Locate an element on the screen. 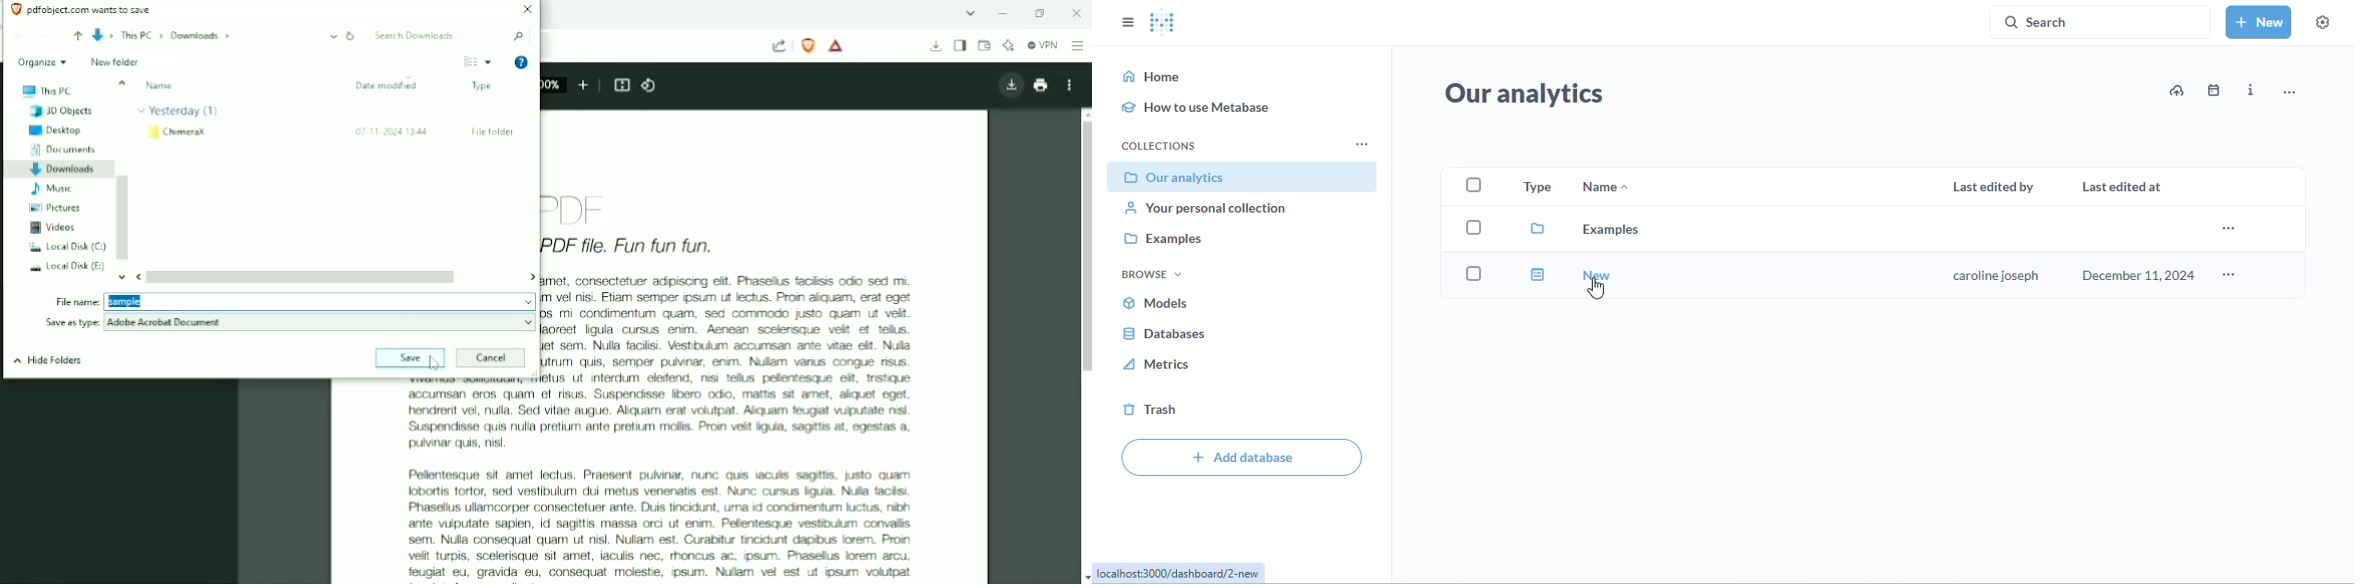 The image size is (2380, 588). Music is located at coordinates (49, 189).